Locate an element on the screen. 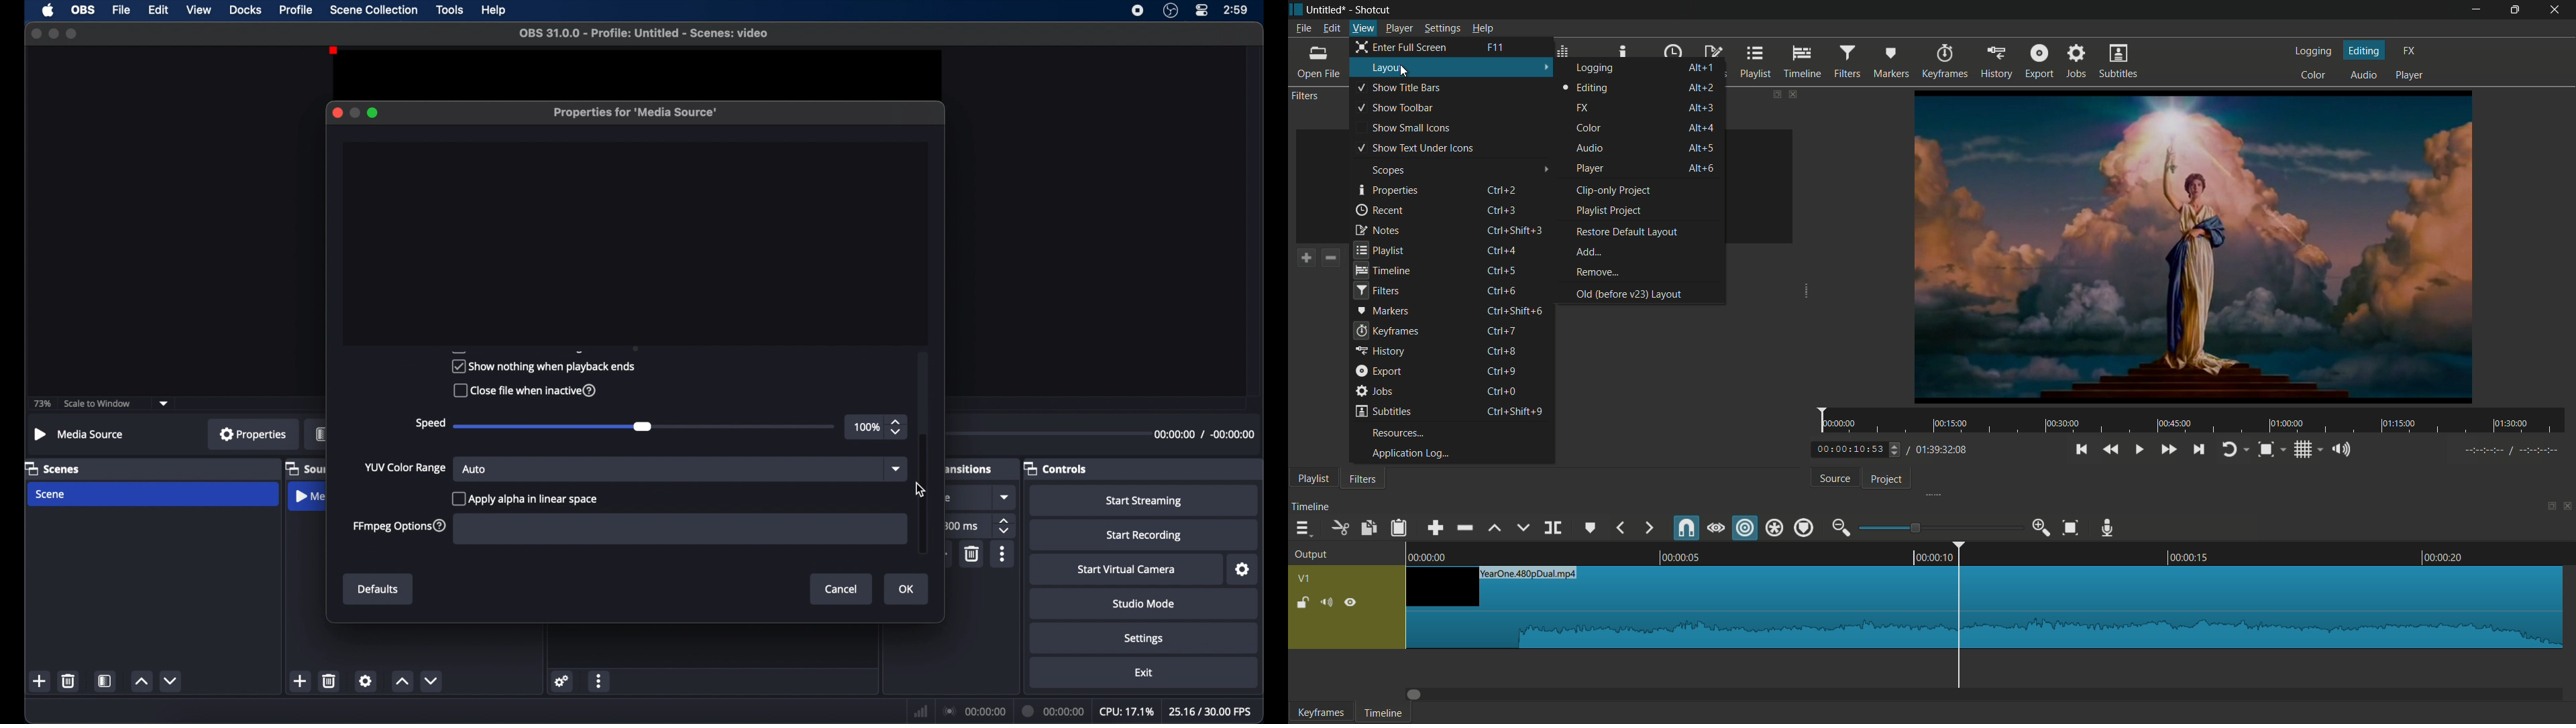 The image size is (2576, 728). close app is located at coordinates (2557, 9).